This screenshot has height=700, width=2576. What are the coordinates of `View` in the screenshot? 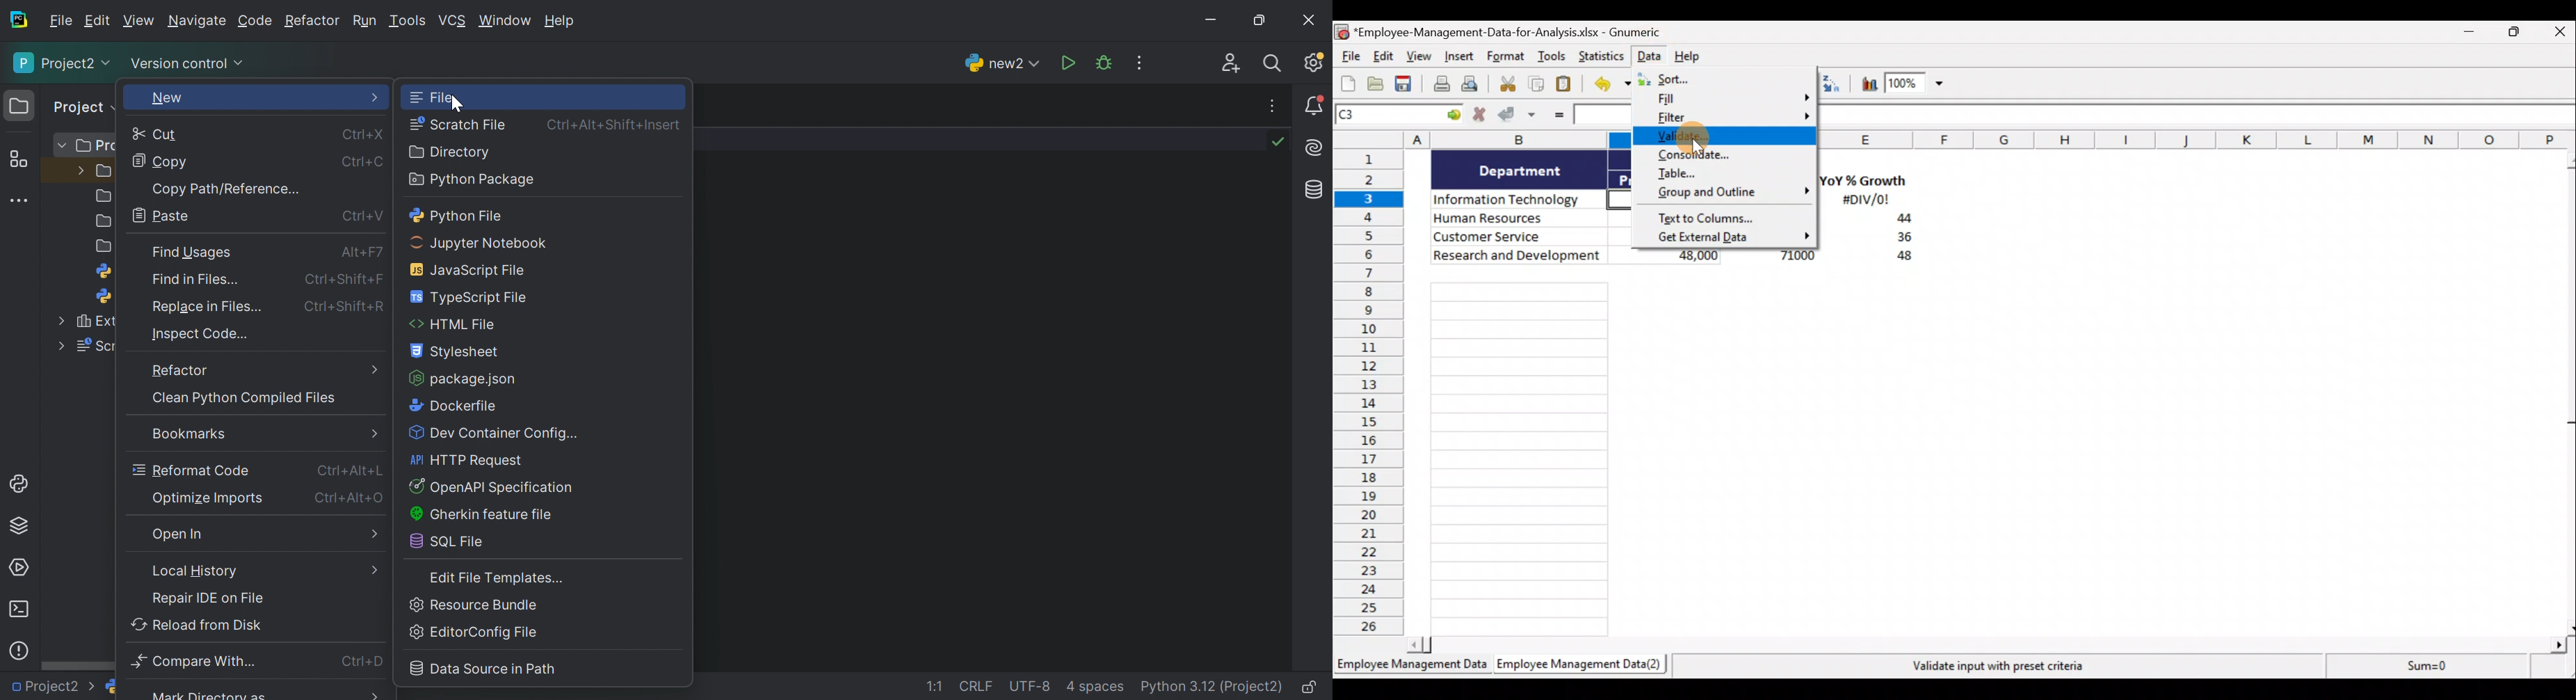 It's located at (1421, 58).